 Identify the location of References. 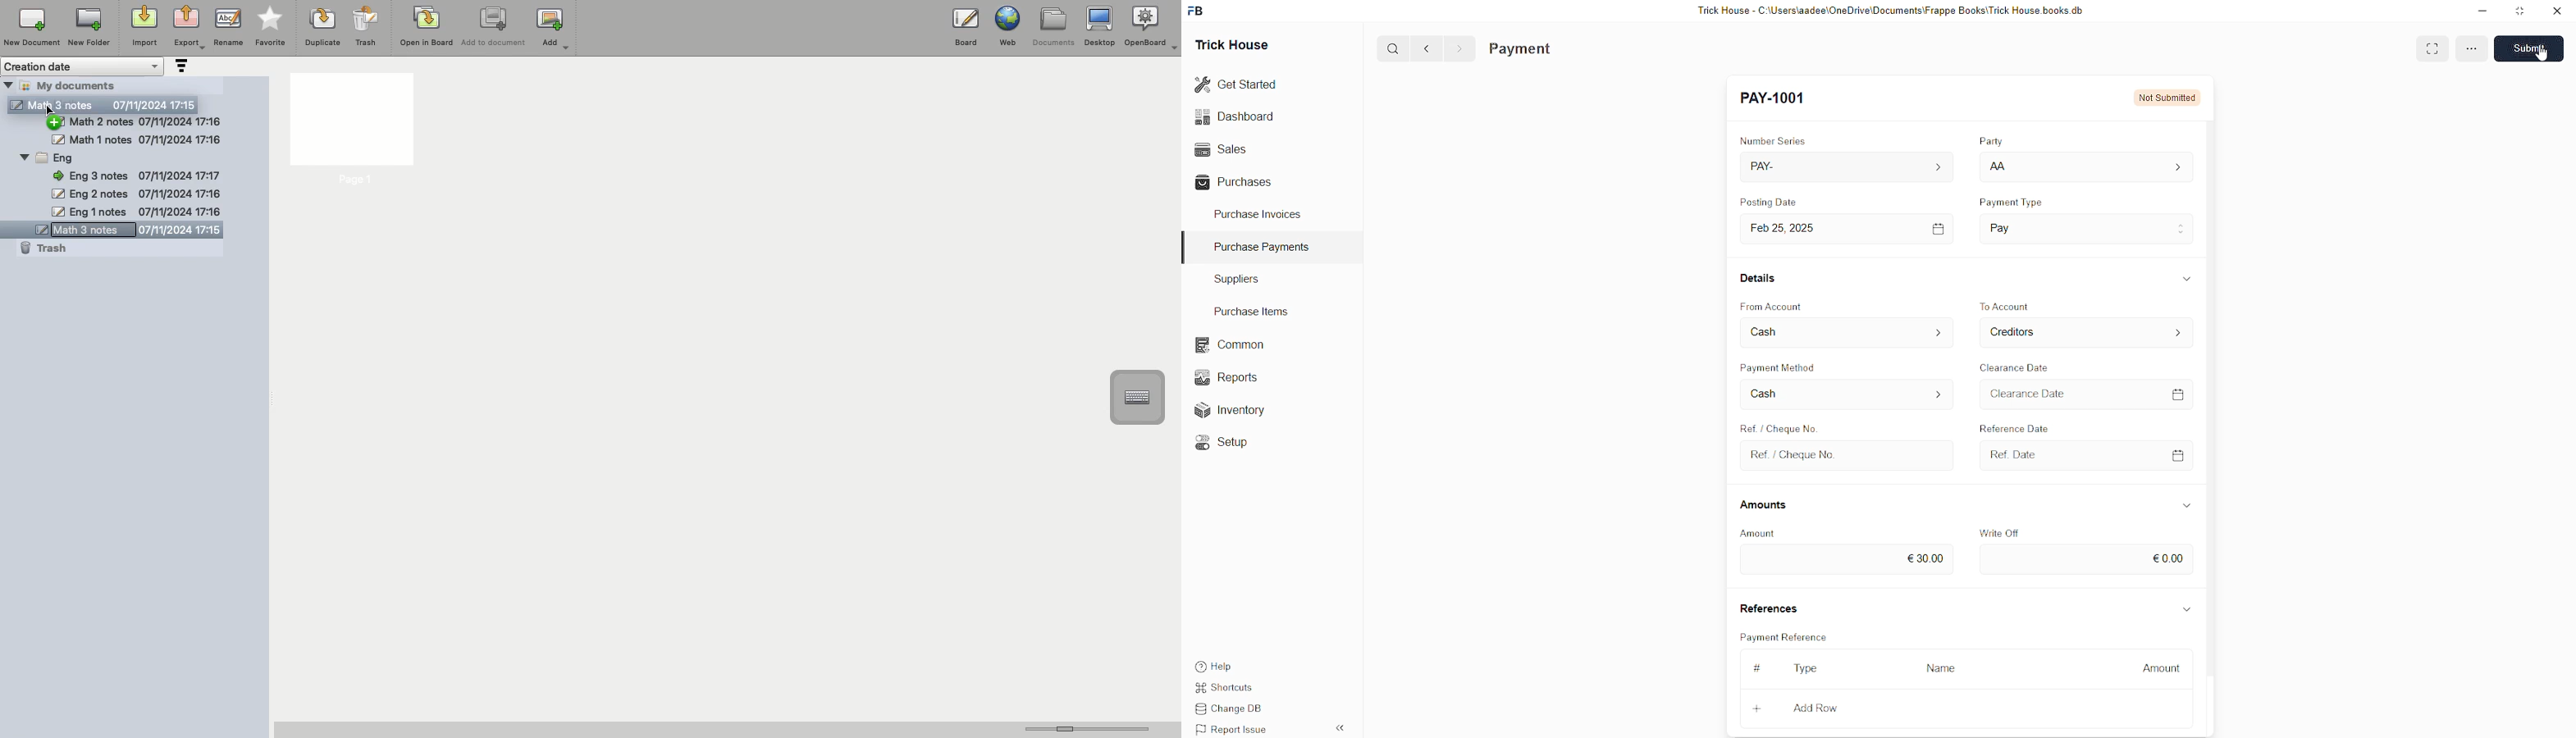
(1777, 609).